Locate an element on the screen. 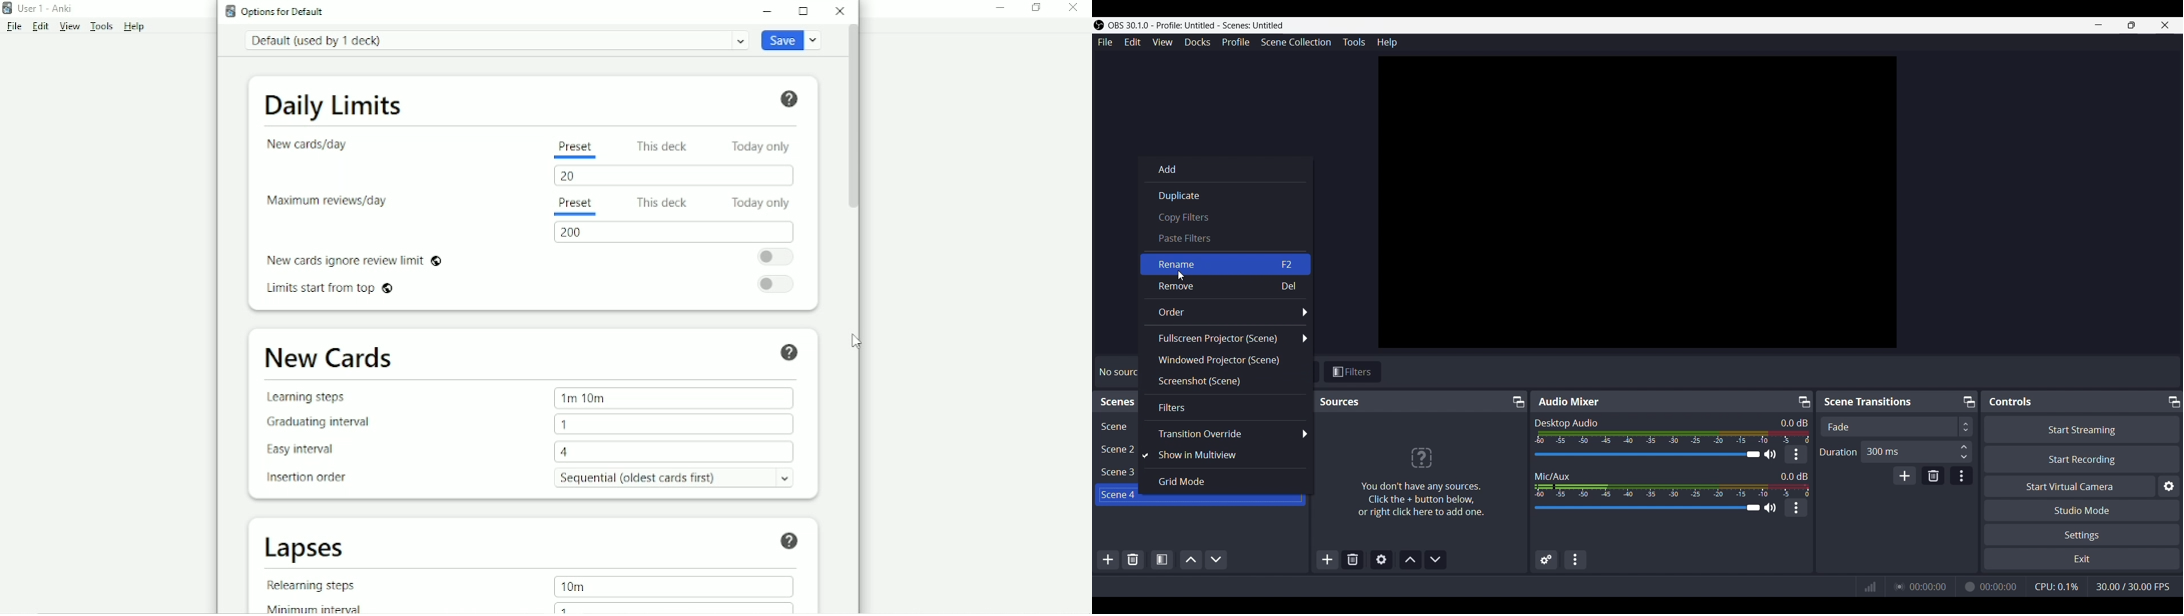 The height and width of the screenshot is (616, 2184). Grid Mode is located at coordinates (1188, 481).